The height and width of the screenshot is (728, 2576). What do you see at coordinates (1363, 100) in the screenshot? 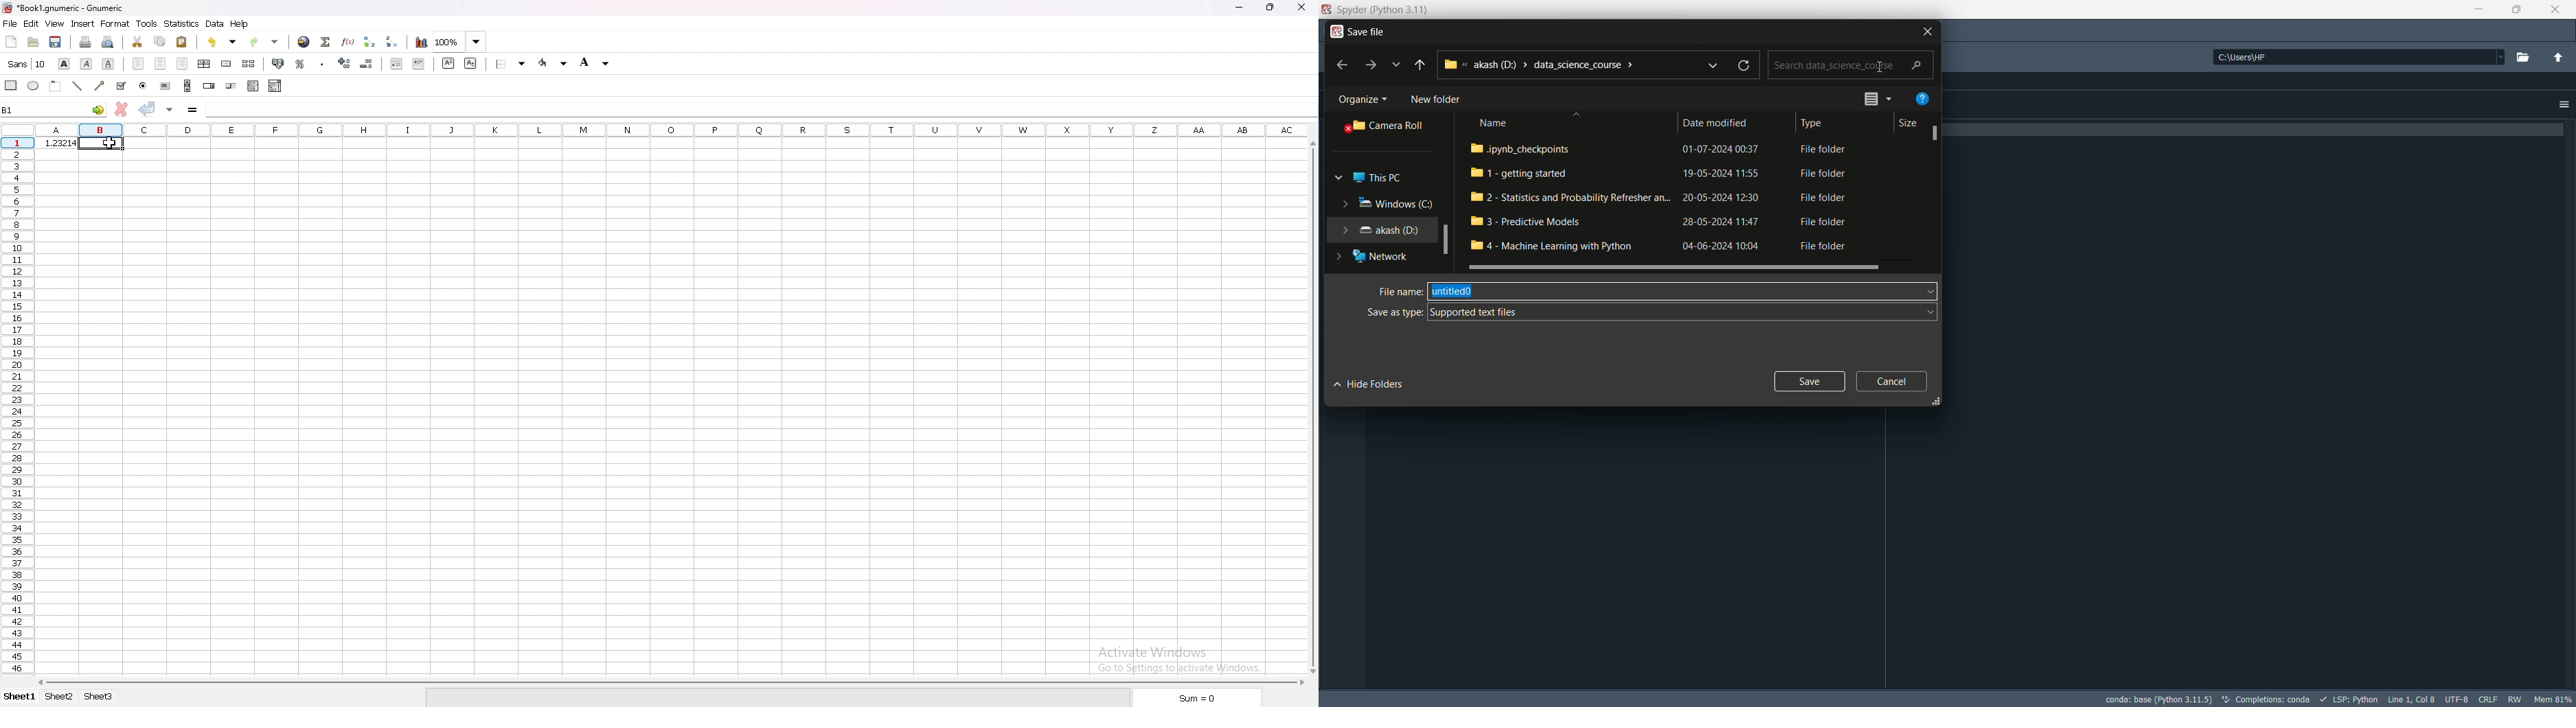
I see `organize` at bounding box center [1363, 100].